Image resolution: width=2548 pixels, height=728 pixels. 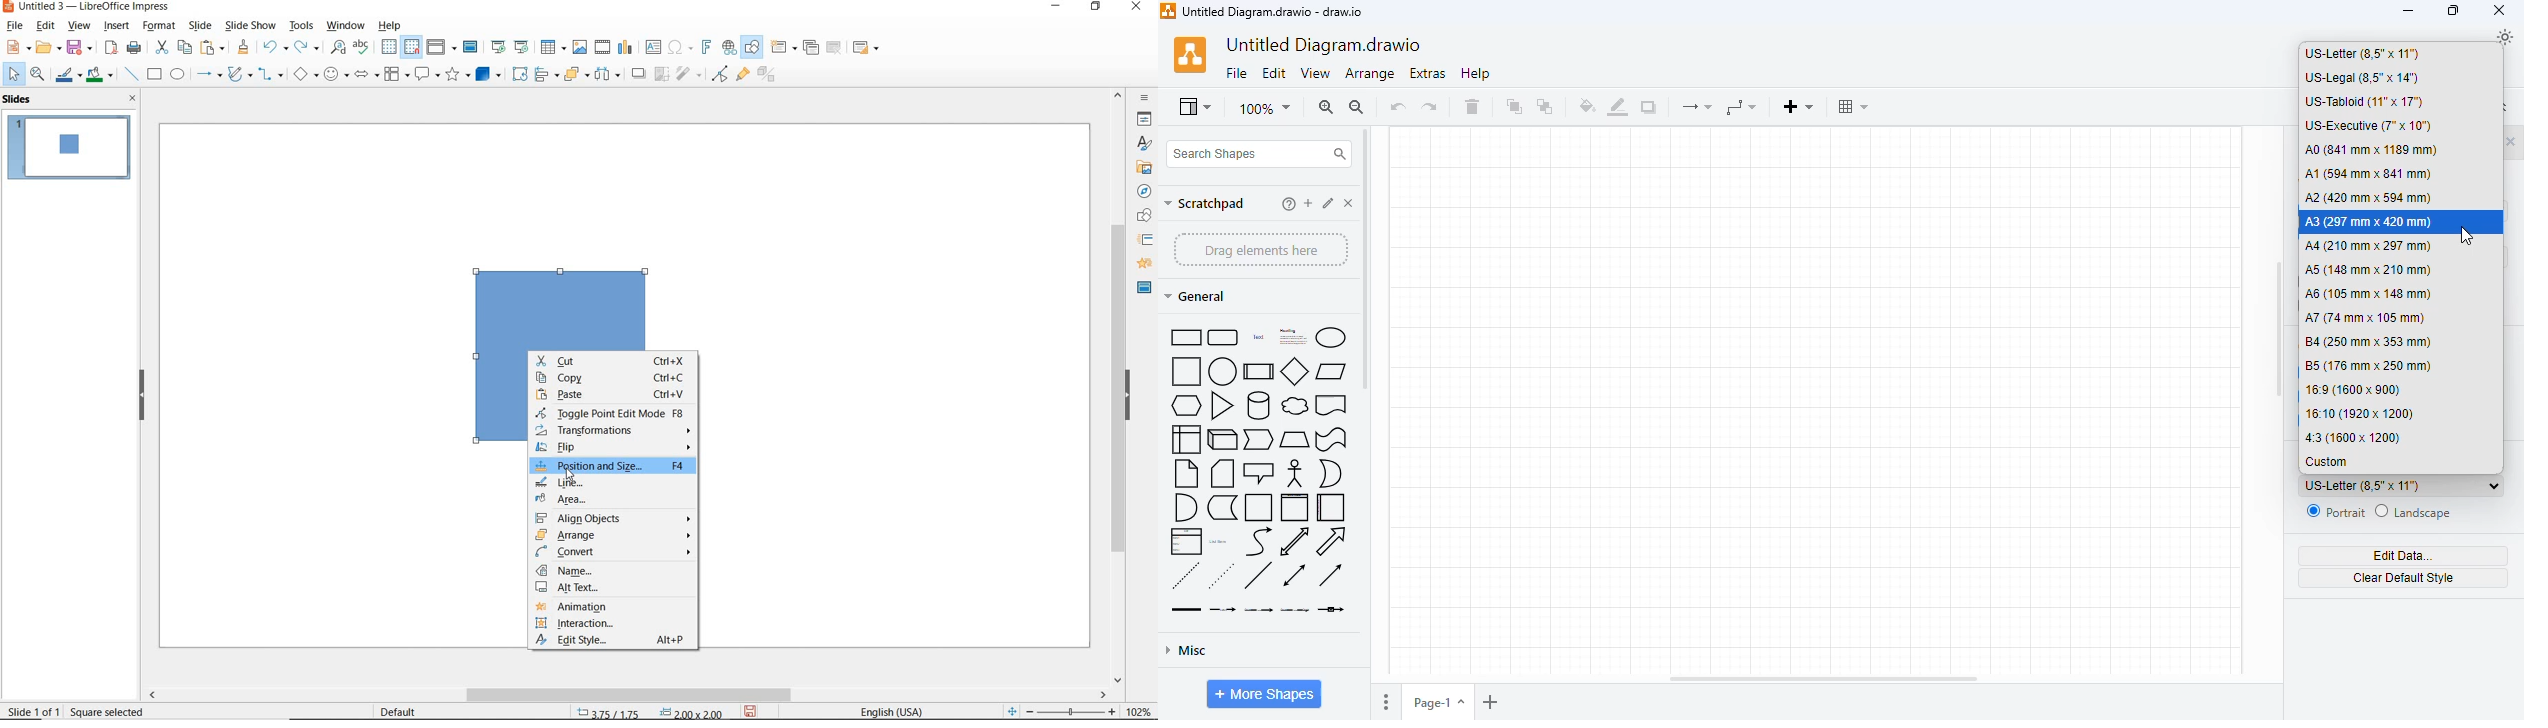 I want to click on 16:9, so click(x=2353, y=389).